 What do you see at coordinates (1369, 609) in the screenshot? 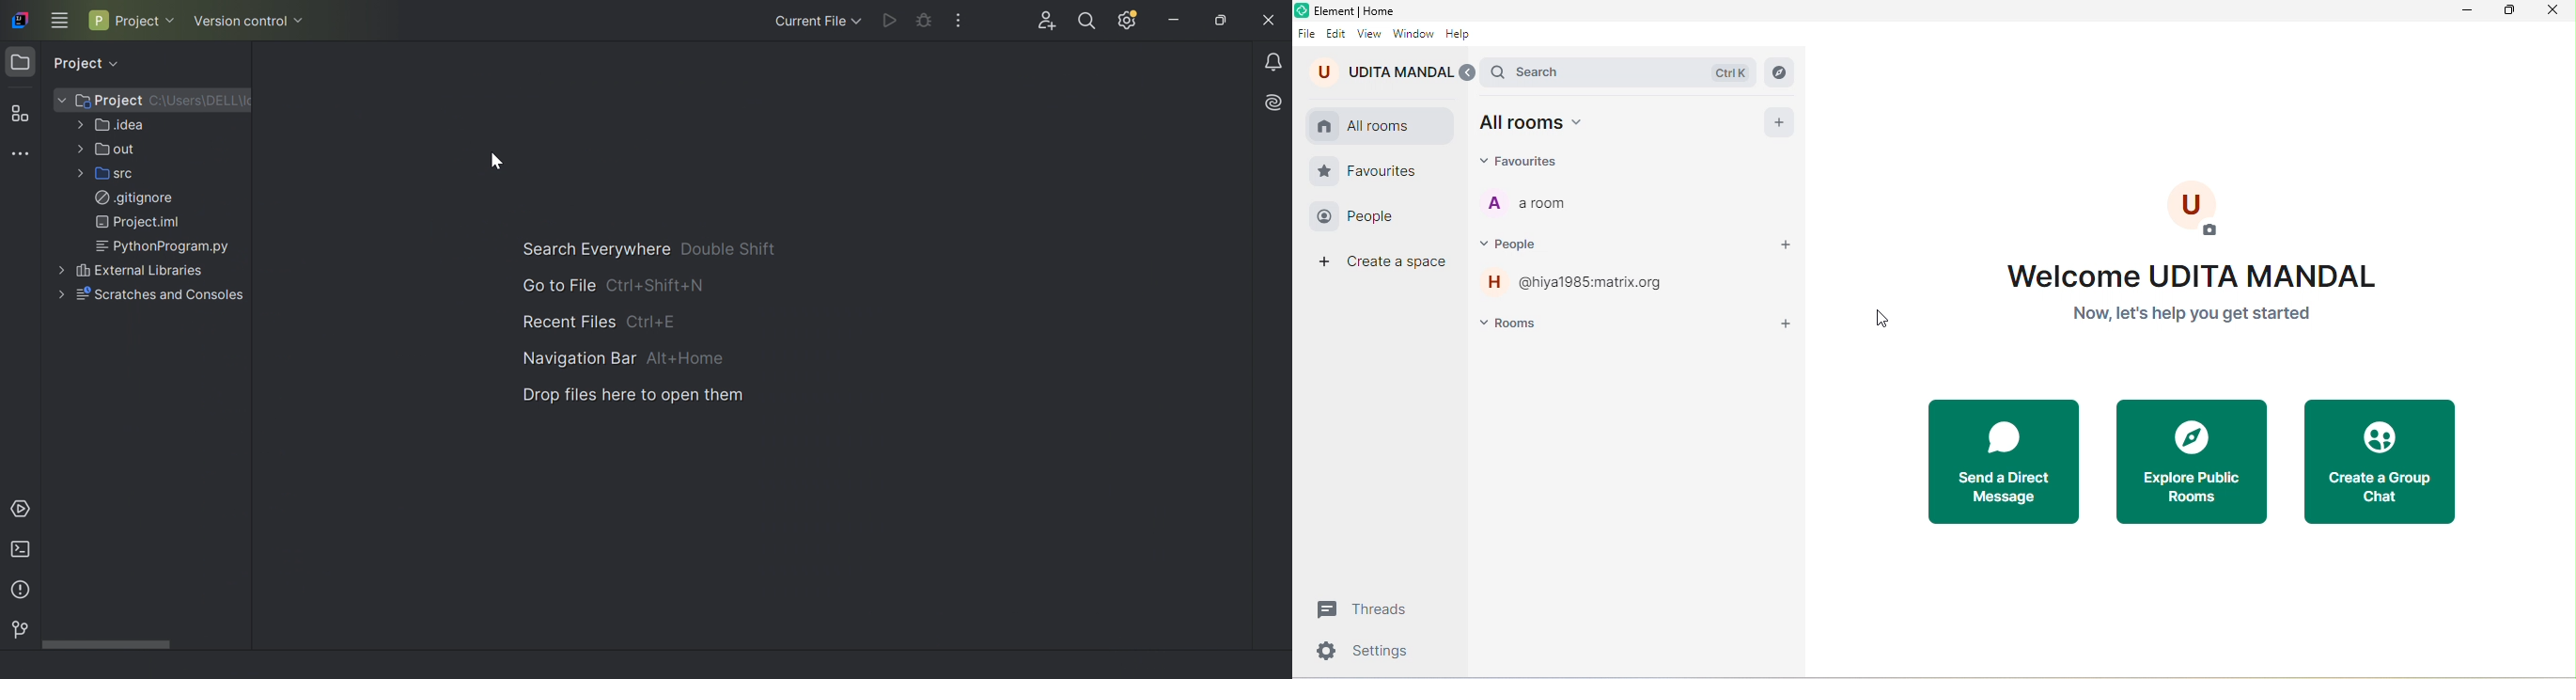
I see `threads` at bounding box center [1369, 609].